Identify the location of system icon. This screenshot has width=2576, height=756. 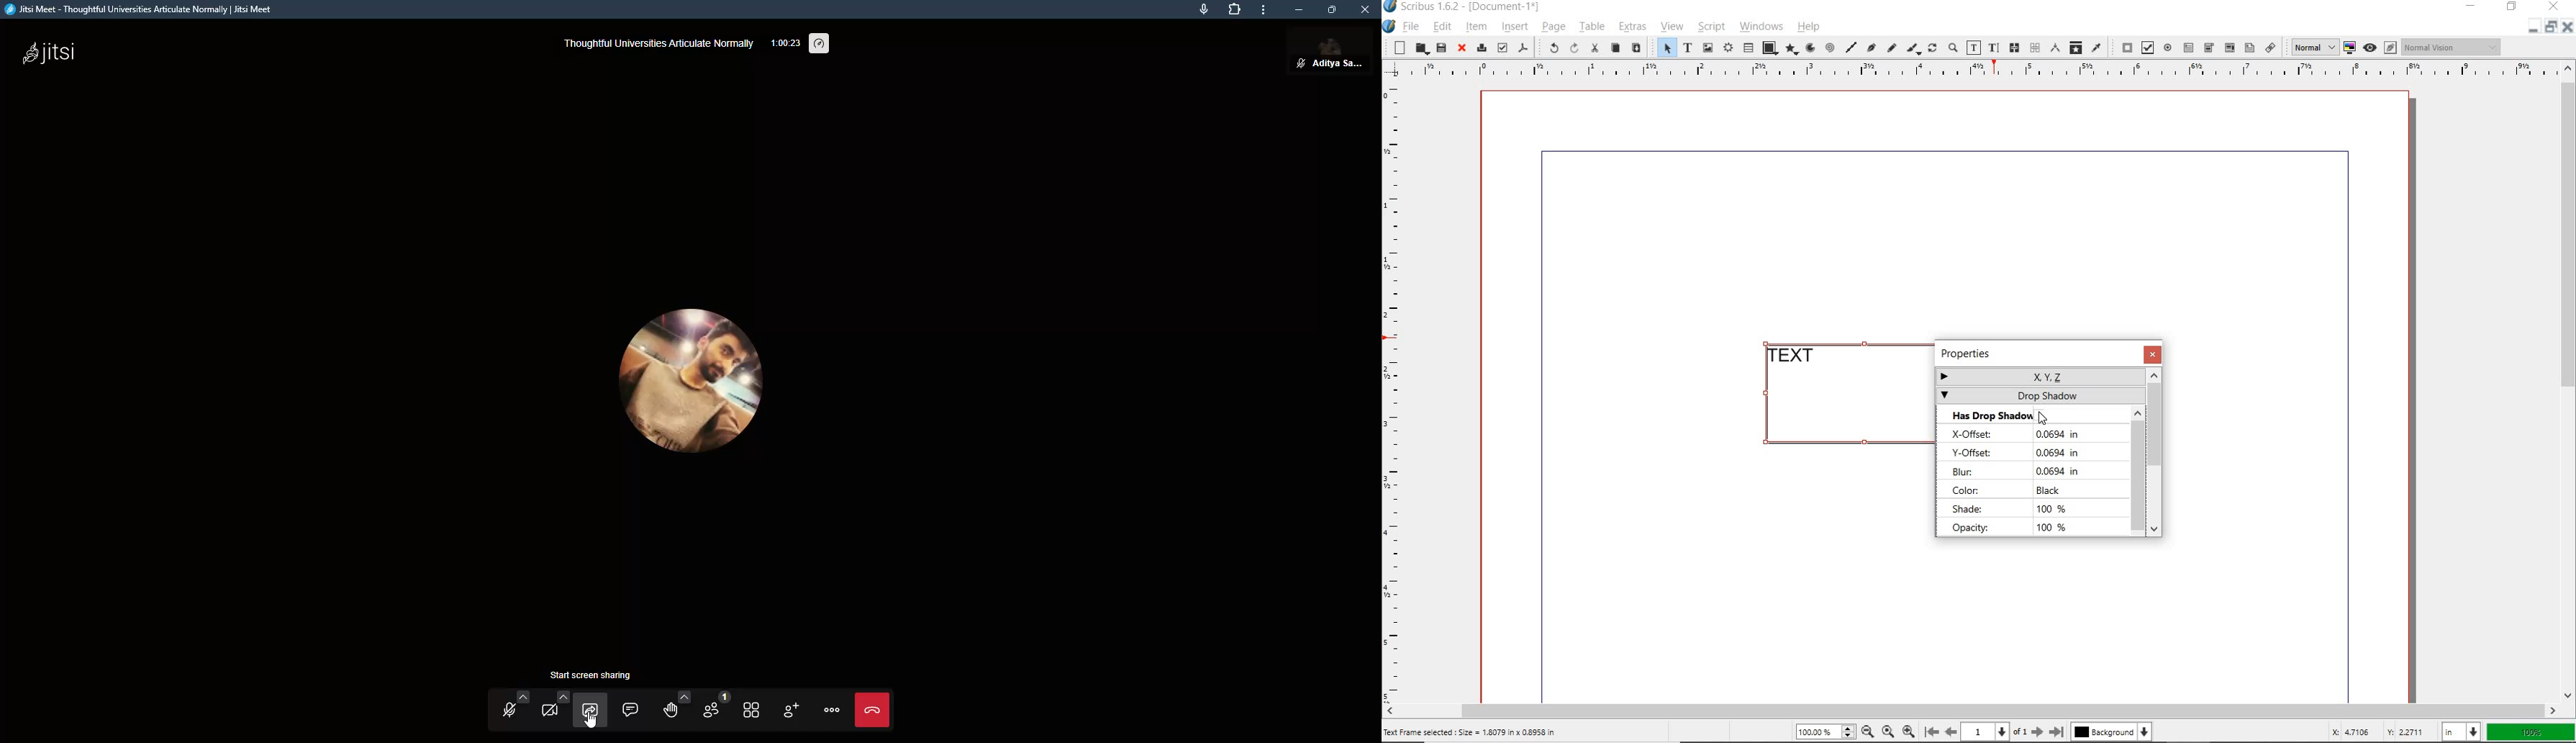
(1388, 26).